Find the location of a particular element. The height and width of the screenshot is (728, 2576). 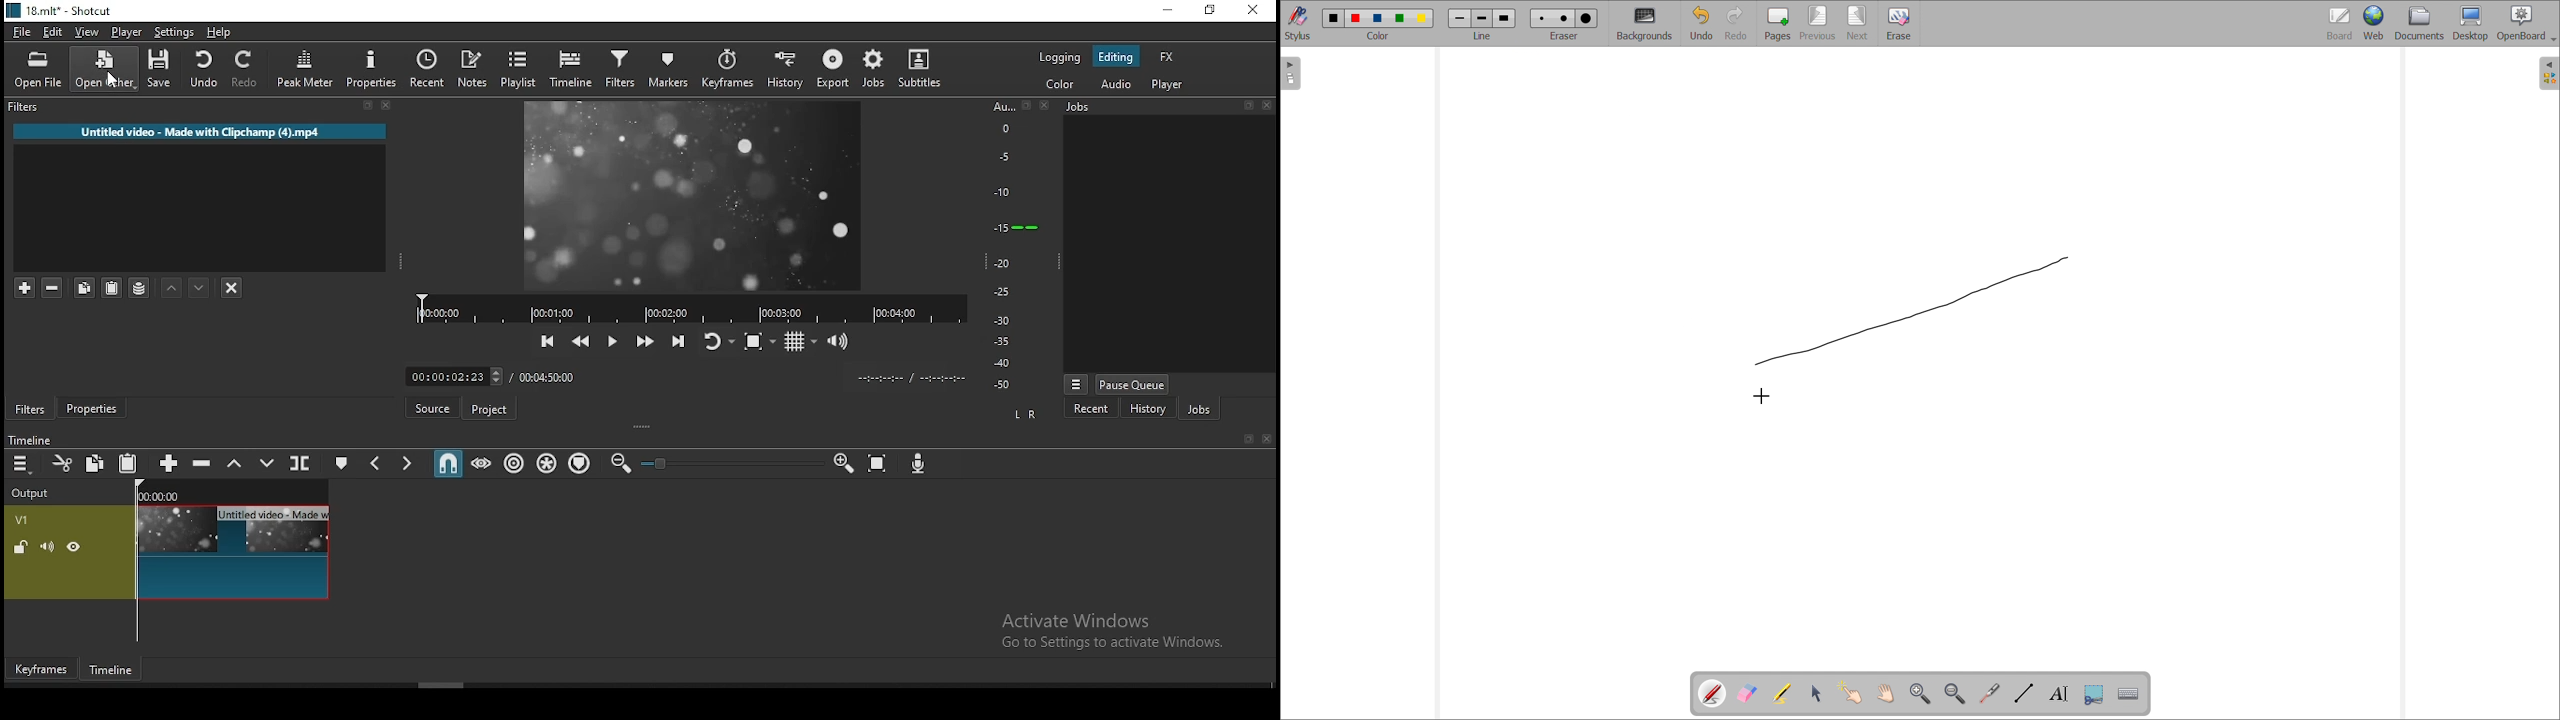

video progress bar is located at coordinates (687, 308).